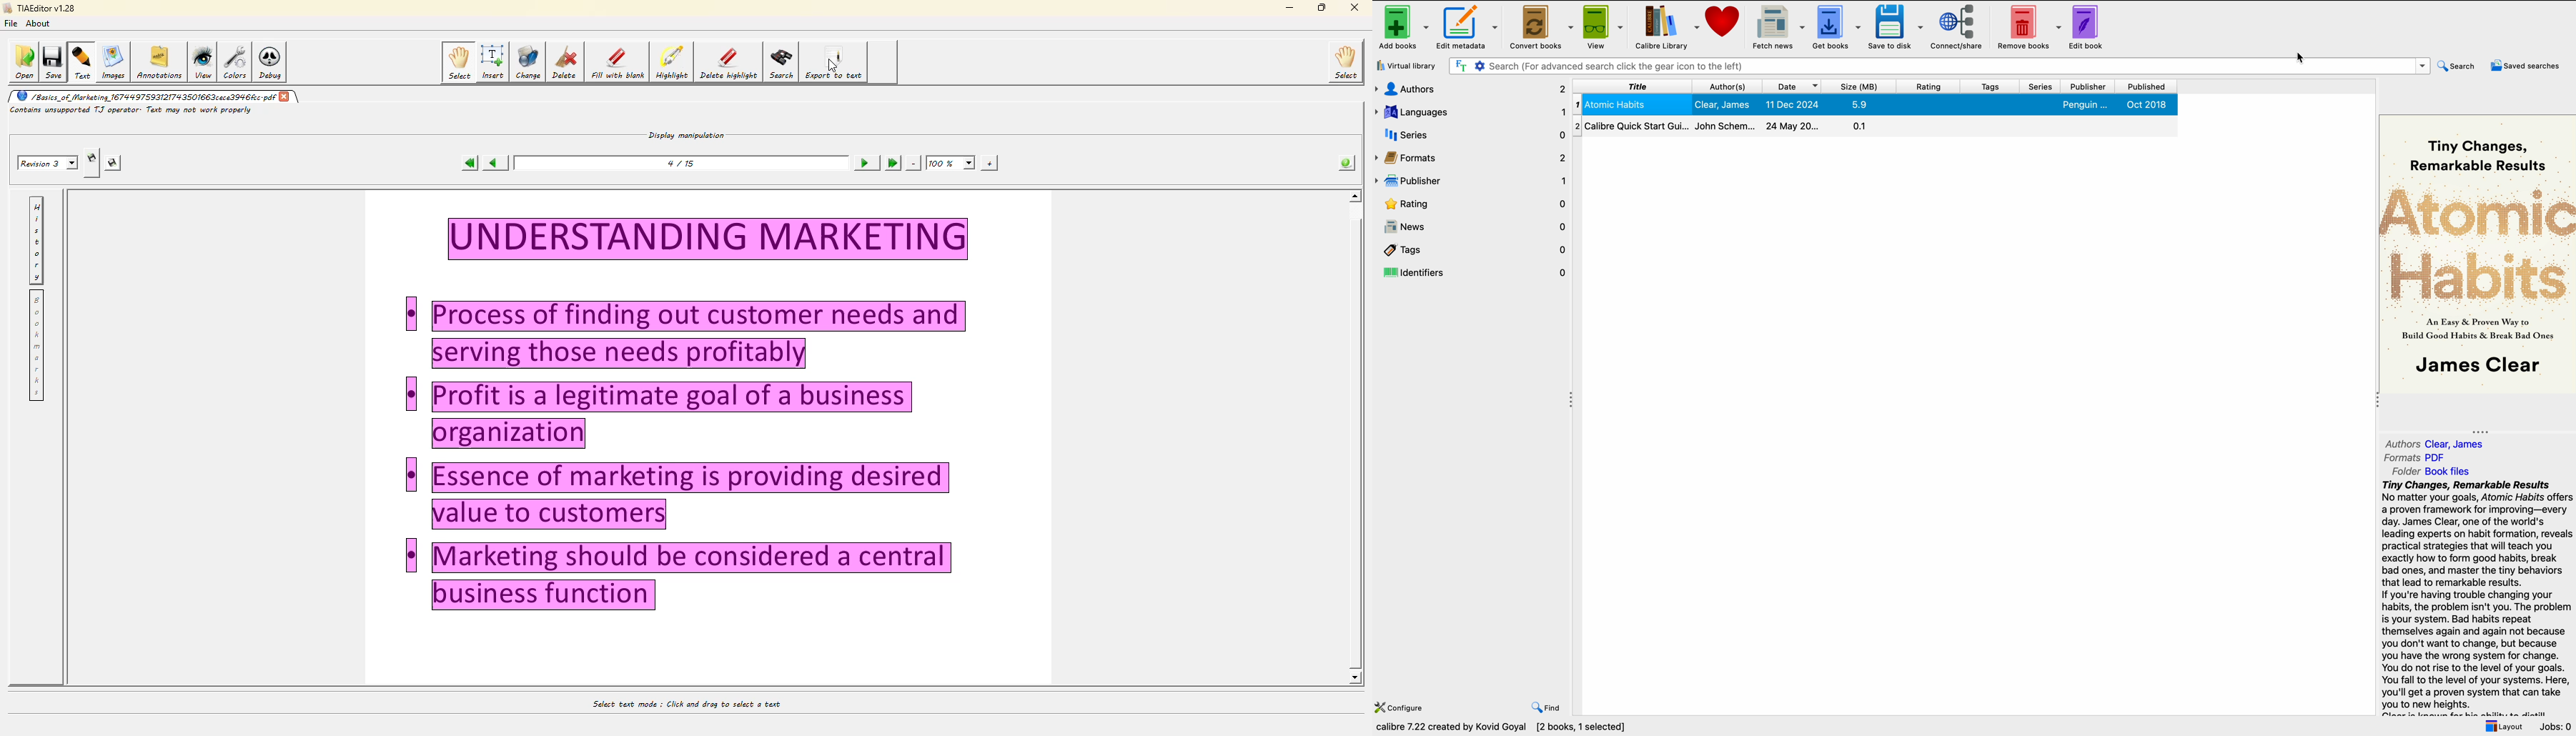 The width and height of the screenshot is (2576, 756). Describe the element at coordinates (2415, 458) in the screenshot. I see `formats PDF` at that location.